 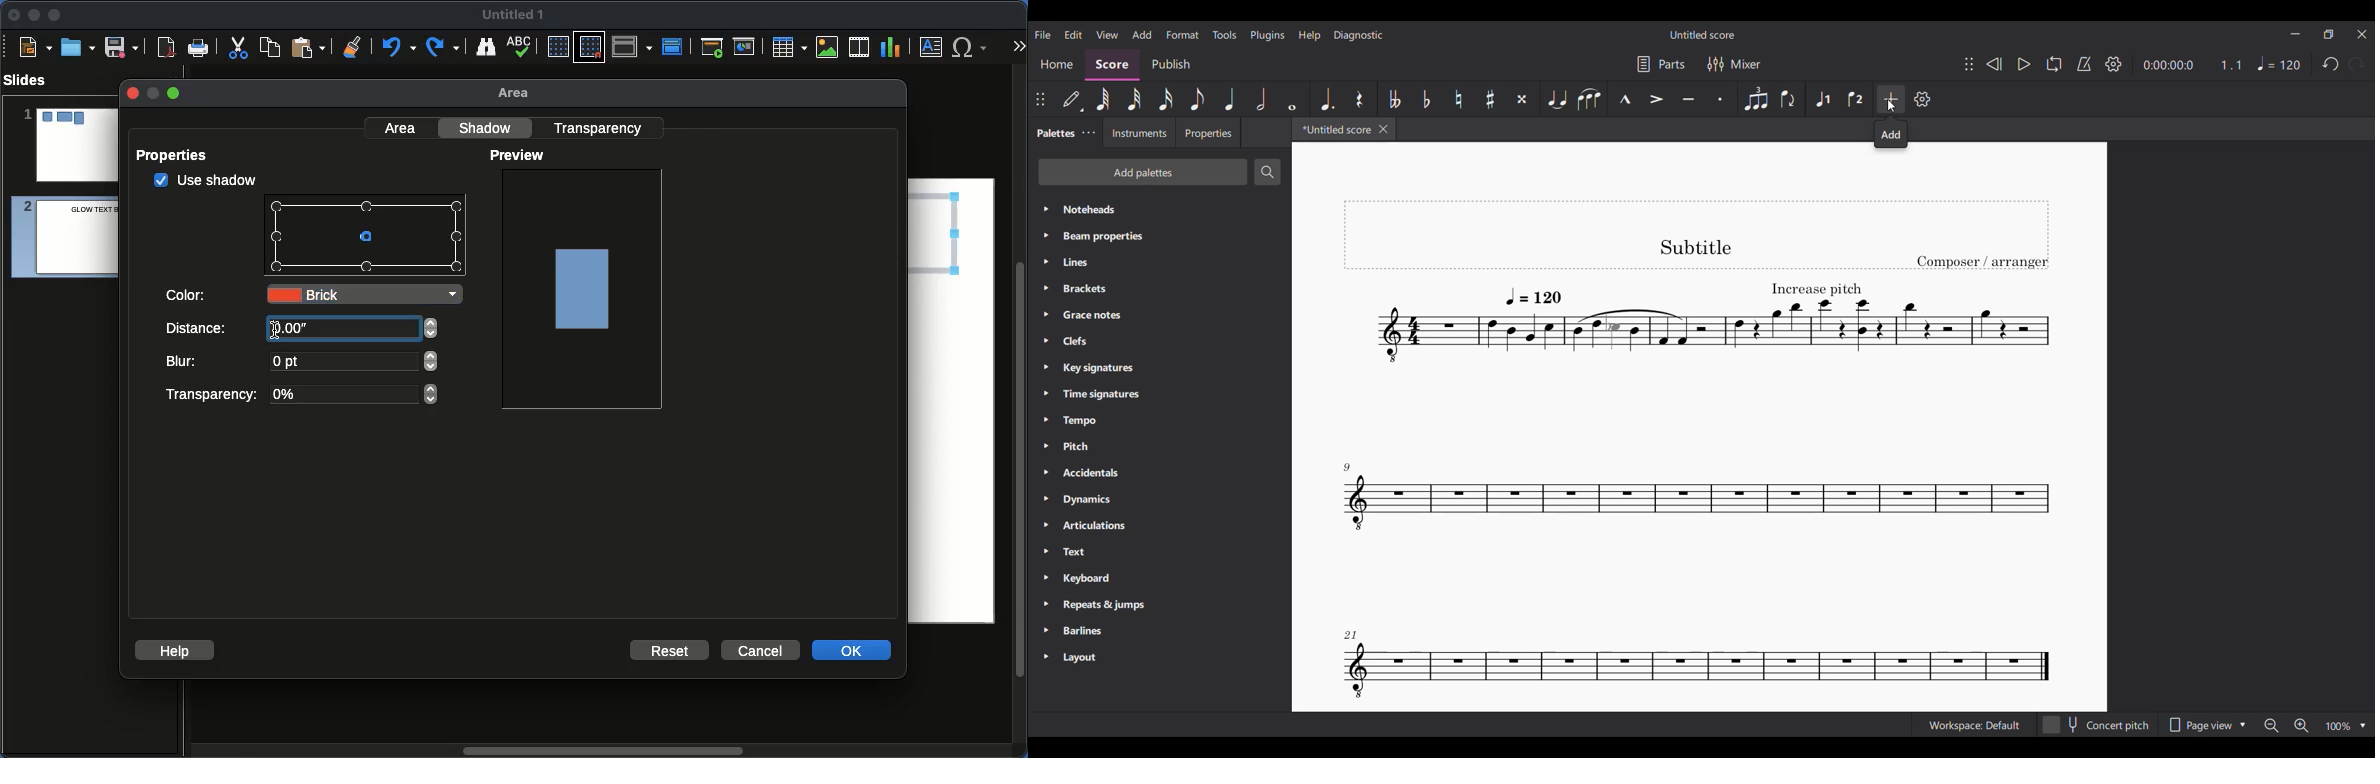 What do you see at coordinates (272, 335) in the screenshot?
I see `text cursor` at bounding box center [272, 335].